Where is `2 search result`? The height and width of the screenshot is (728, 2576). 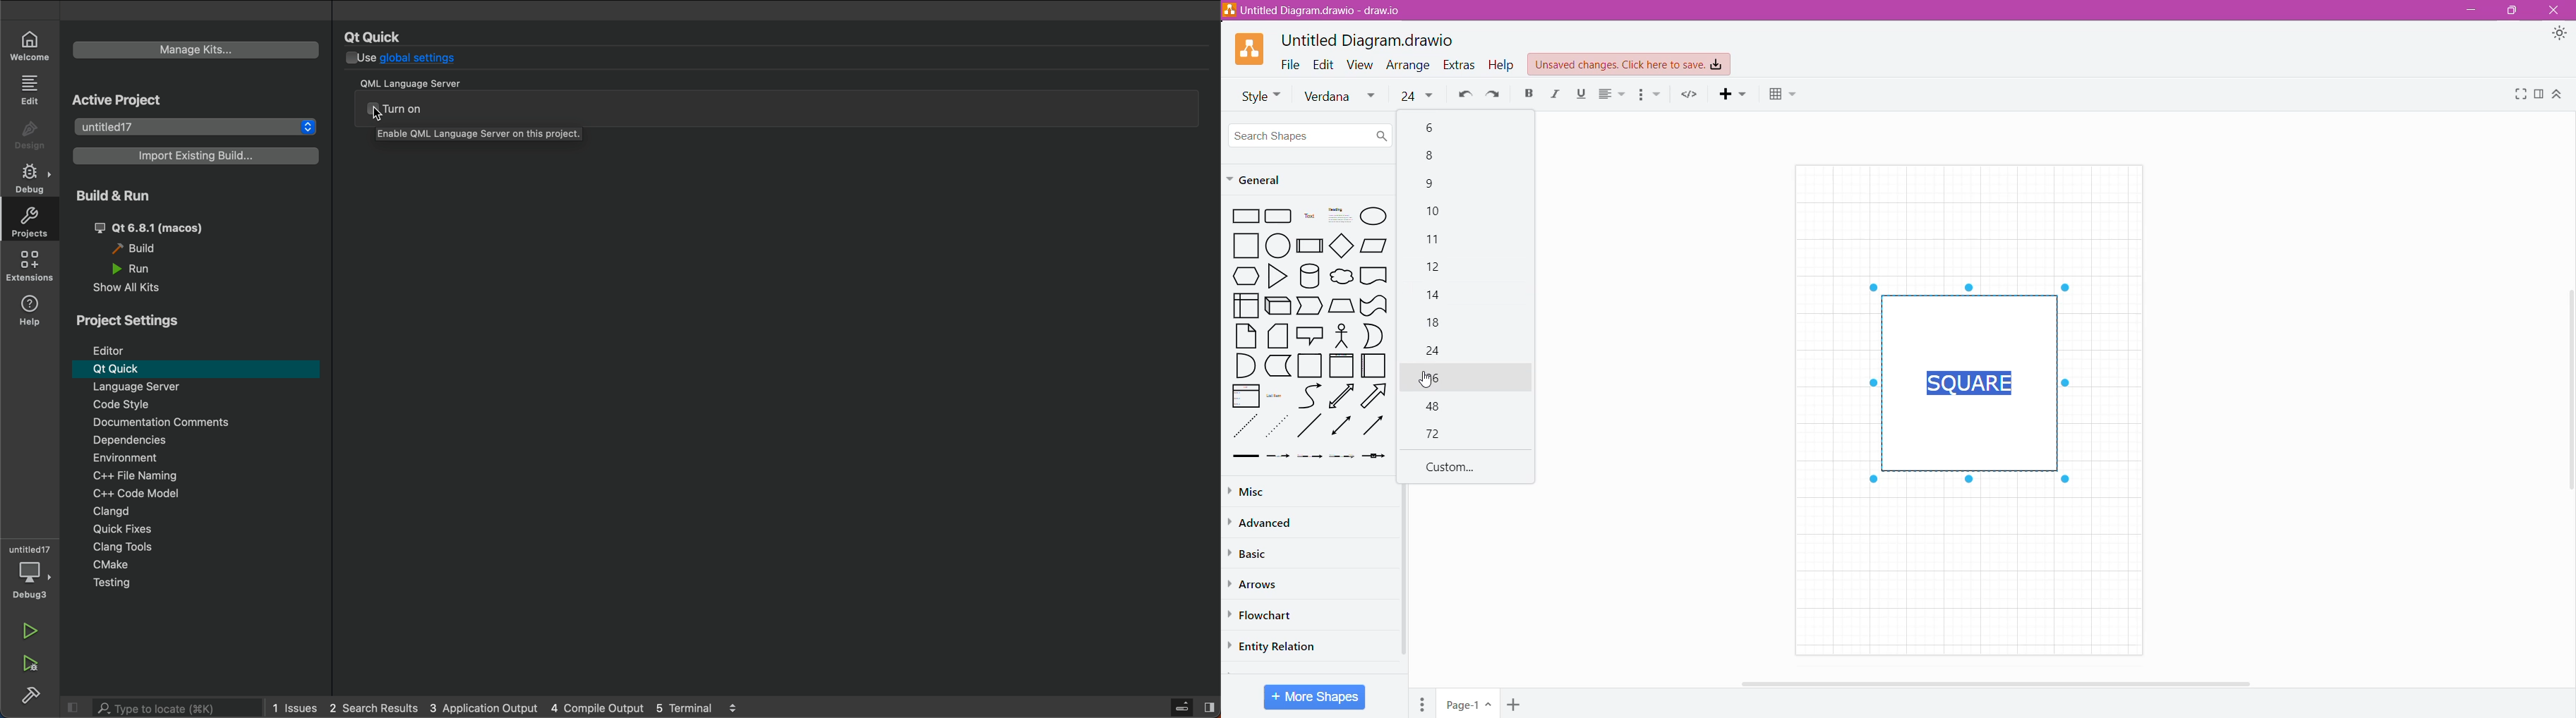 2 search result is located at coordinates (375, 707).